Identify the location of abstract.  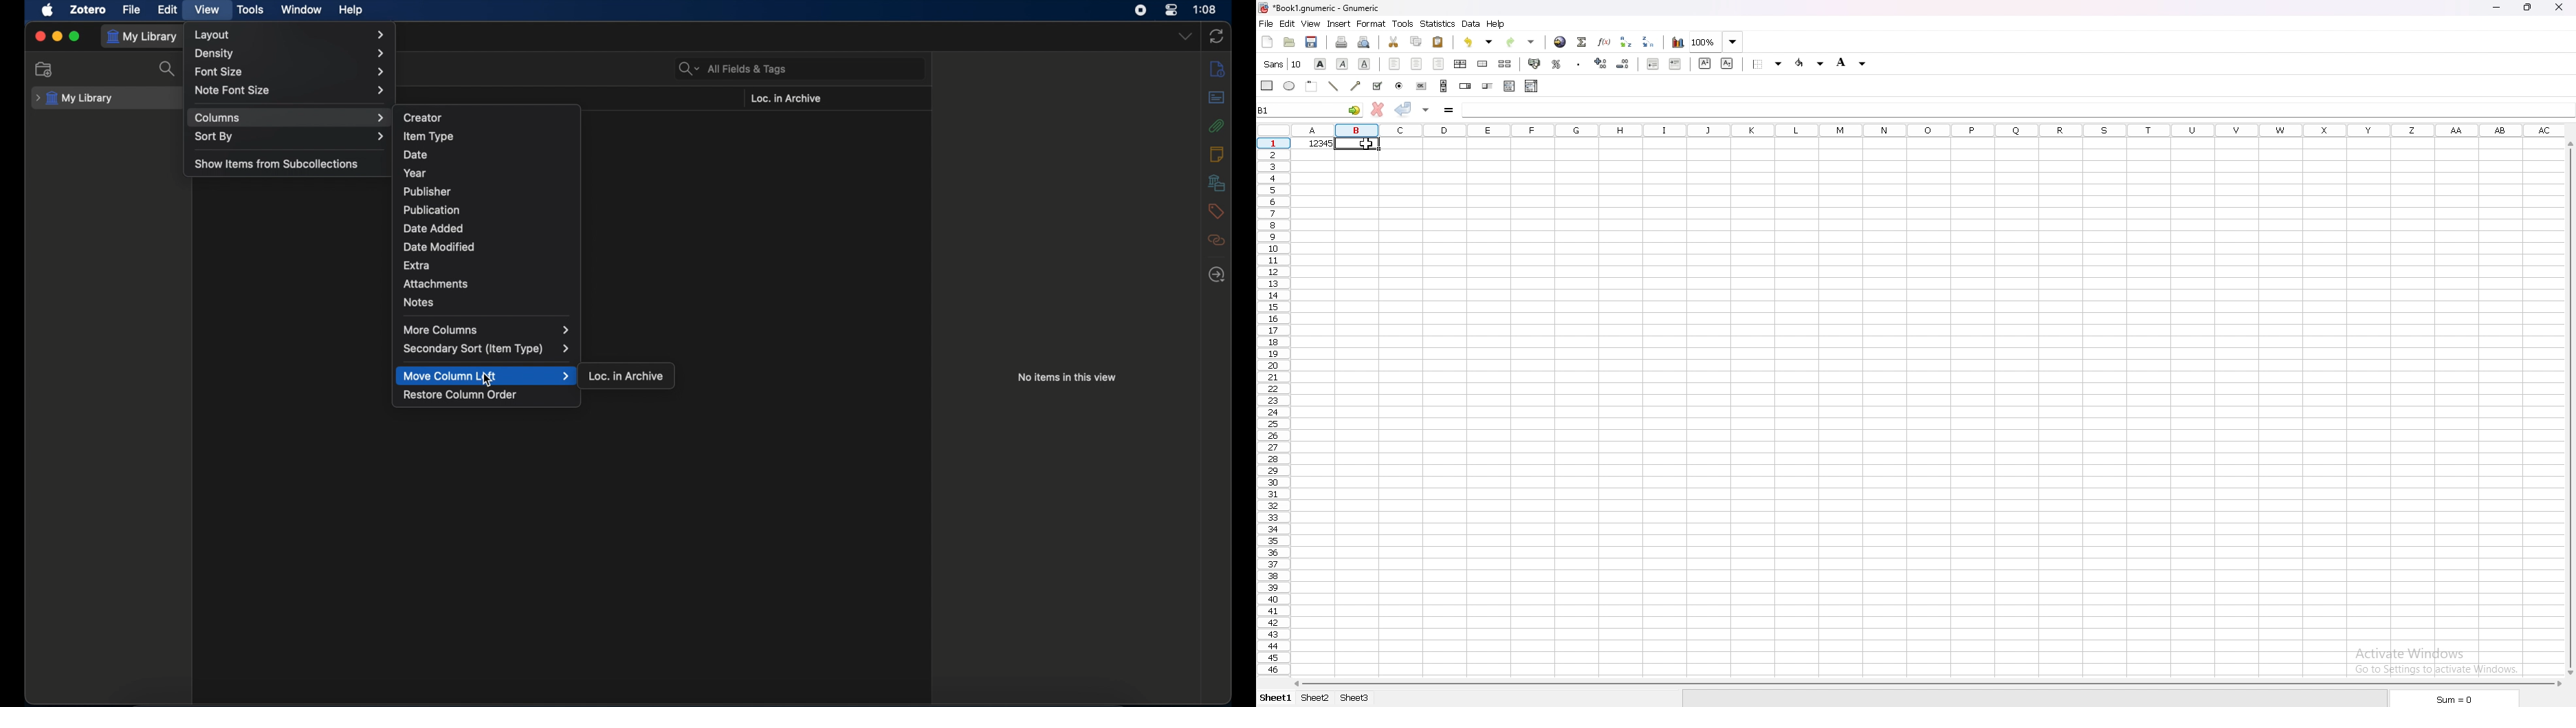
(1217, 98).